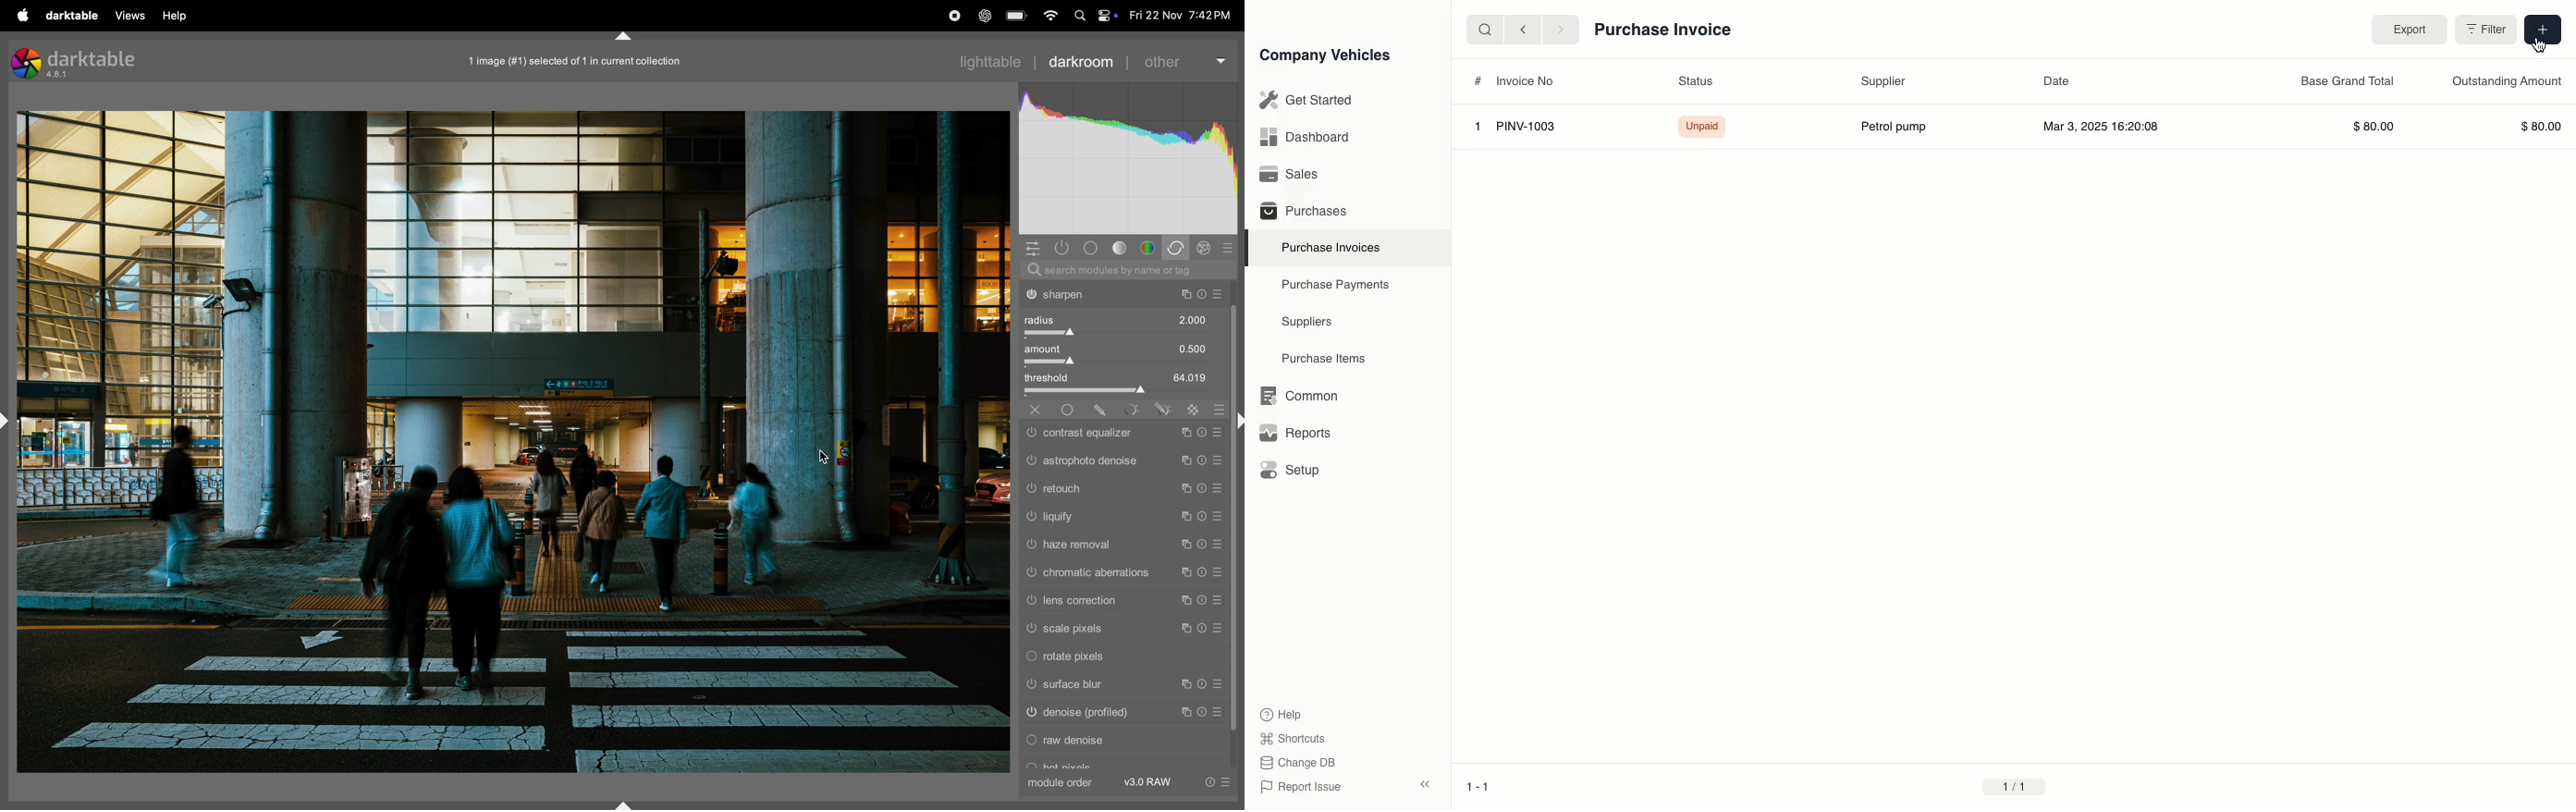 The height and width of the screenshot is (812, 2576). Describe the element at coordinates (2543, 31) in the screenshot. I see `add purchace invoice` at that location.